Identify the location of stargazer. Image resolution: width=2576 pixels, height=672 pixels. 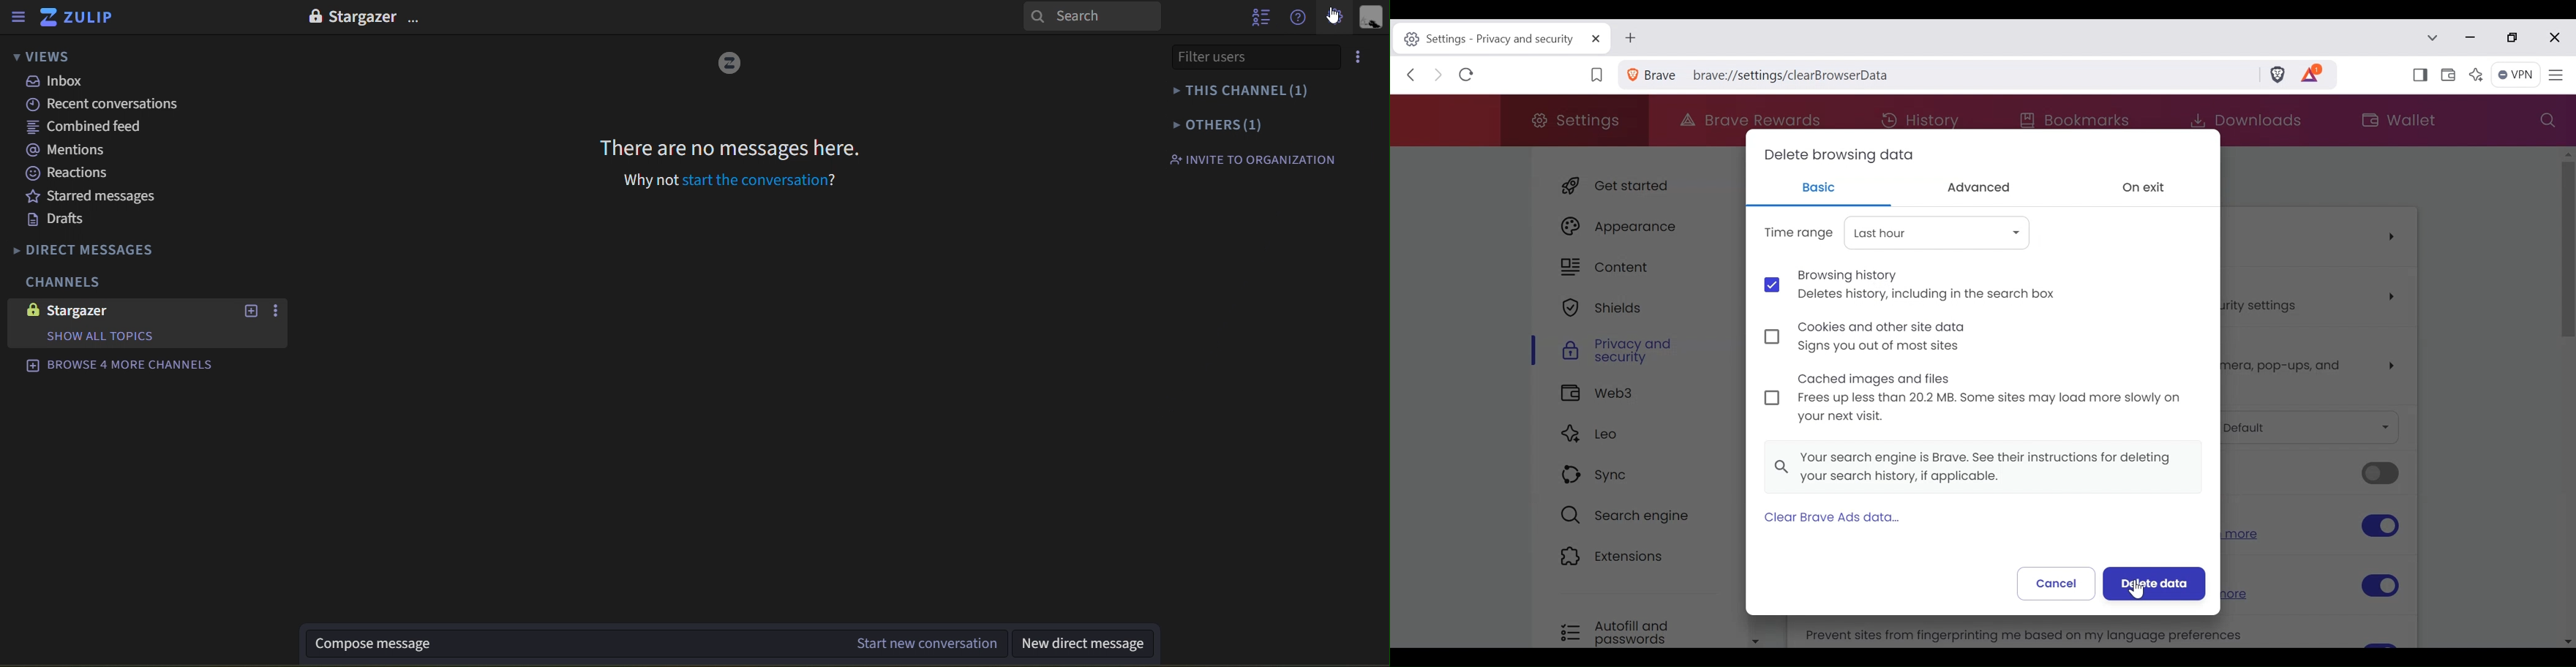
(85, 311).